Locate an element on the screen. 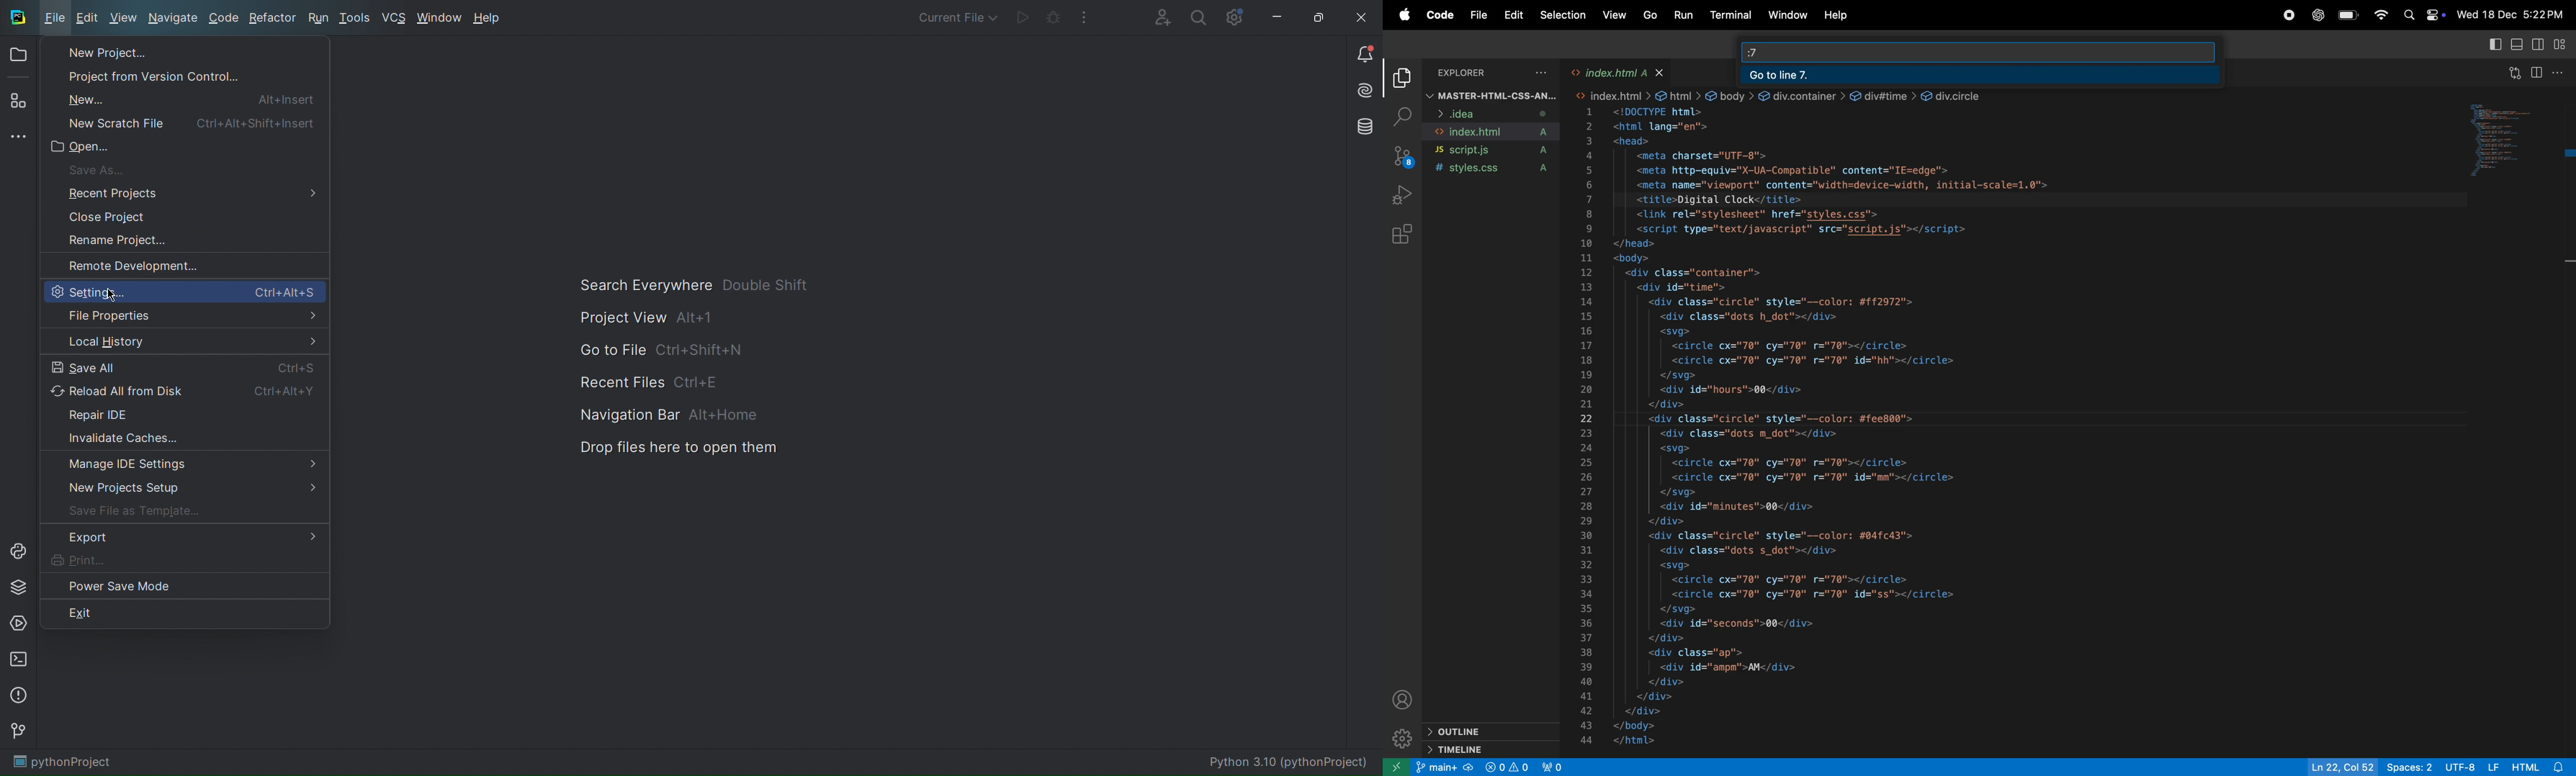  main + is located at coordinates (1445, 767).